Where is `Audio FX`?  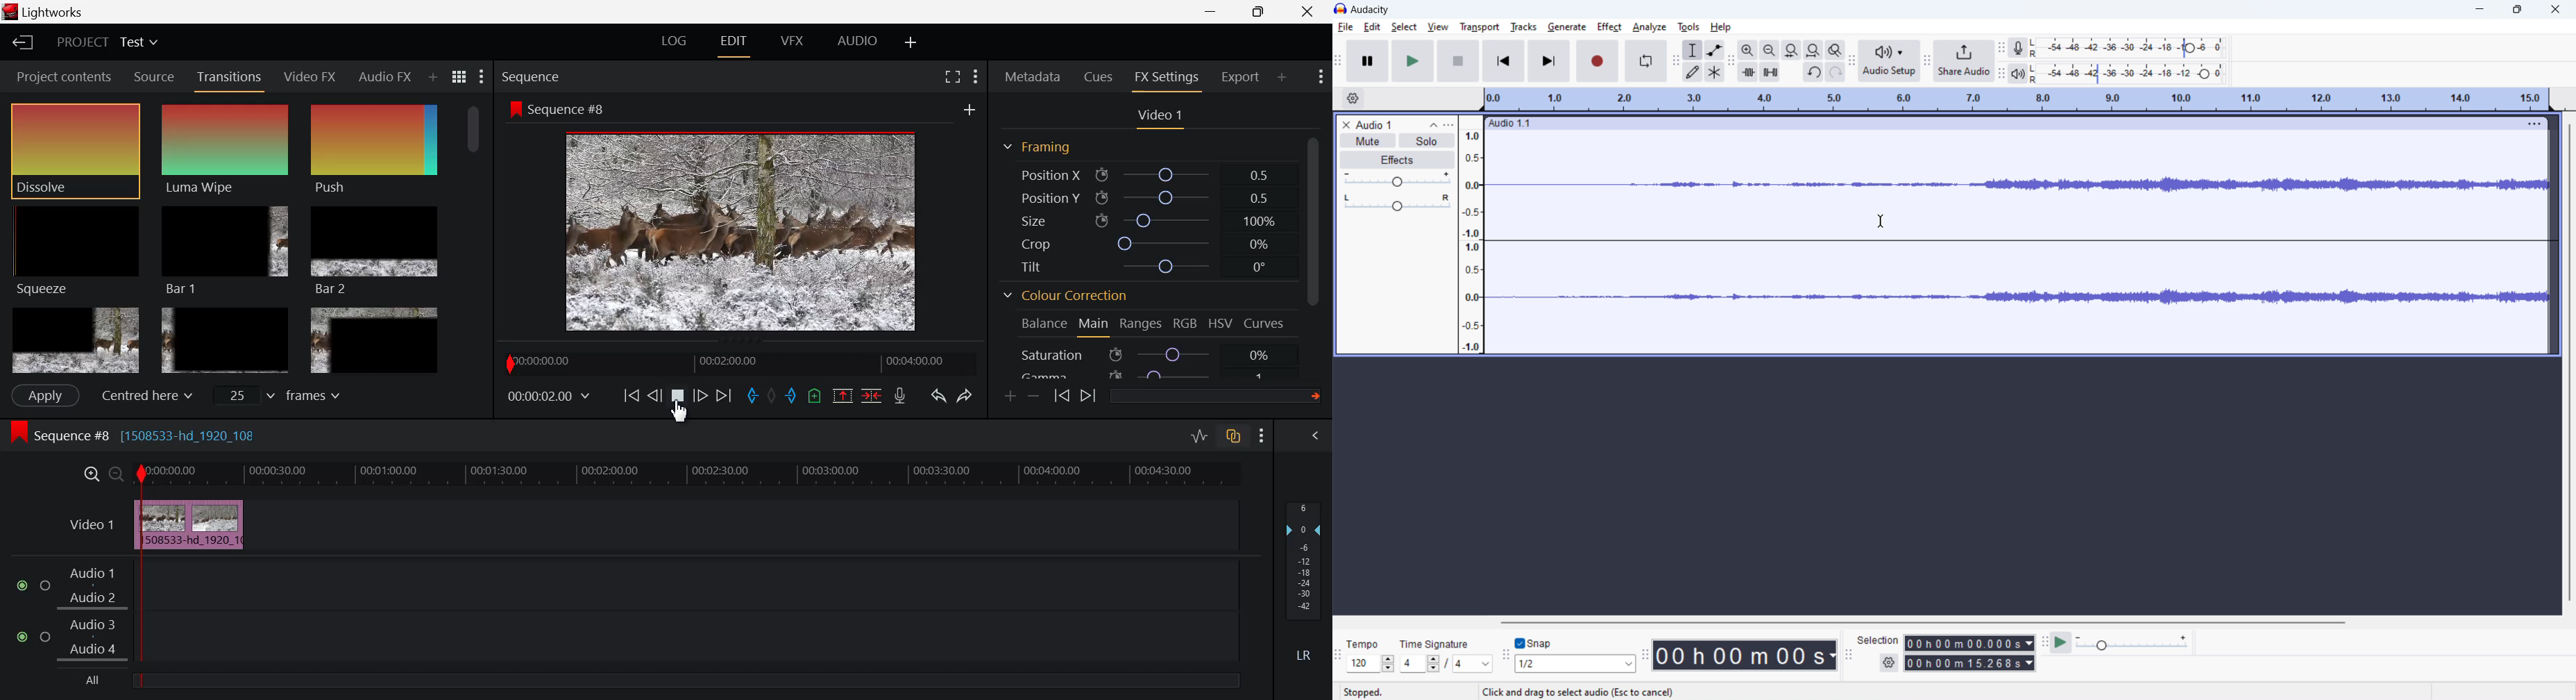 Audio FX is located at coordinates (383, 78).